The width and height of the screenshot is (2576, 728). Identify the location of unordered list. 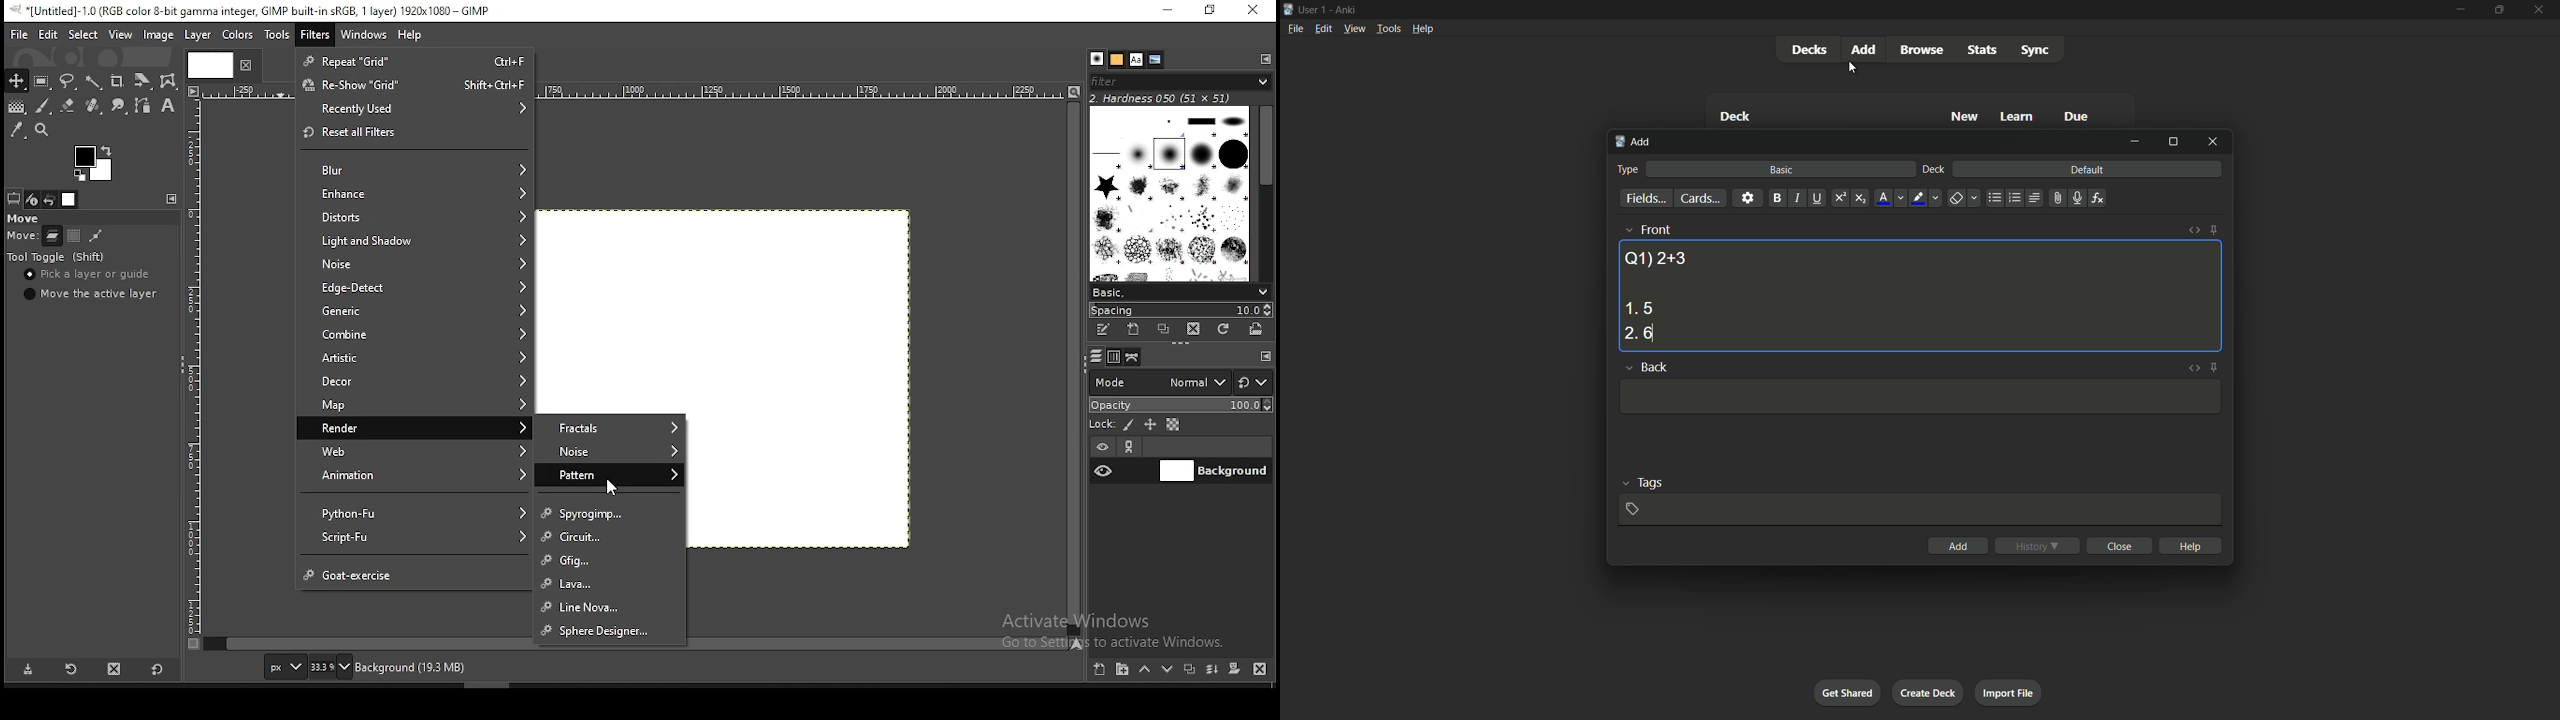
(1994, 198).